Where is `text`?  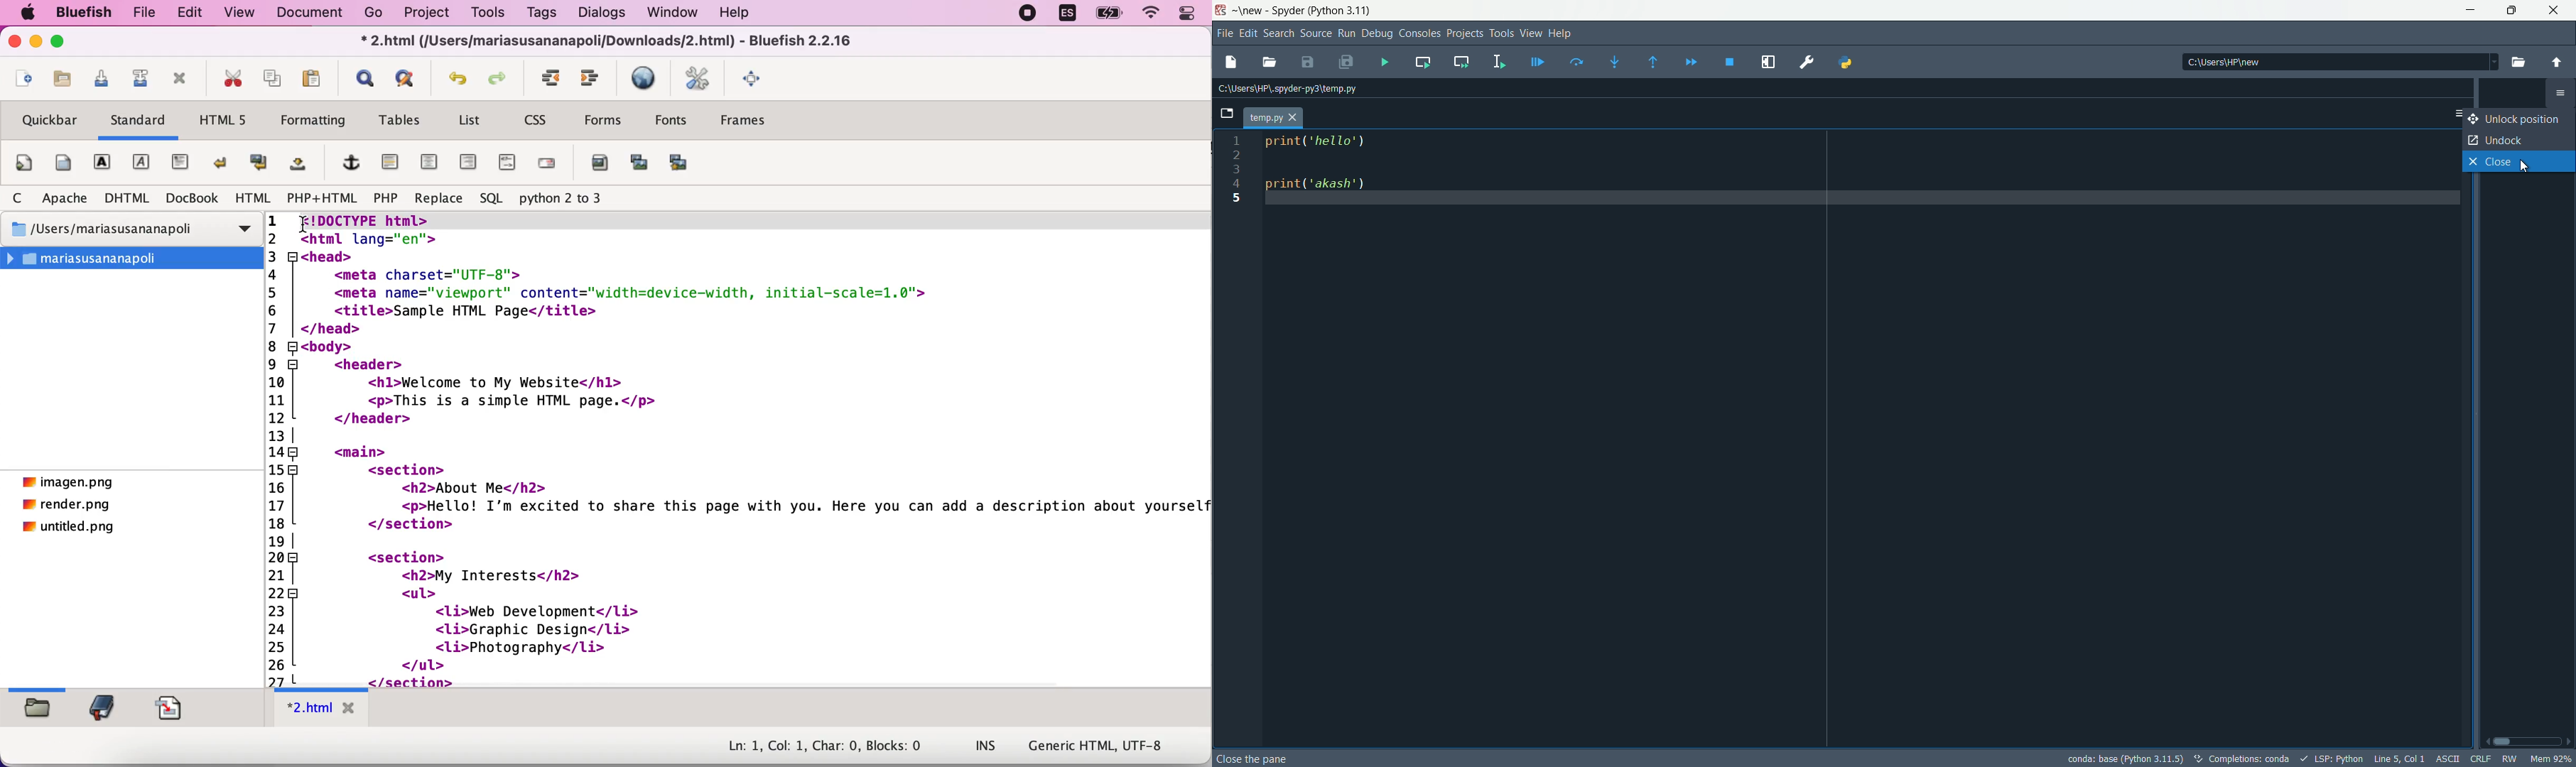
text is located at coordinates (2240, 758).